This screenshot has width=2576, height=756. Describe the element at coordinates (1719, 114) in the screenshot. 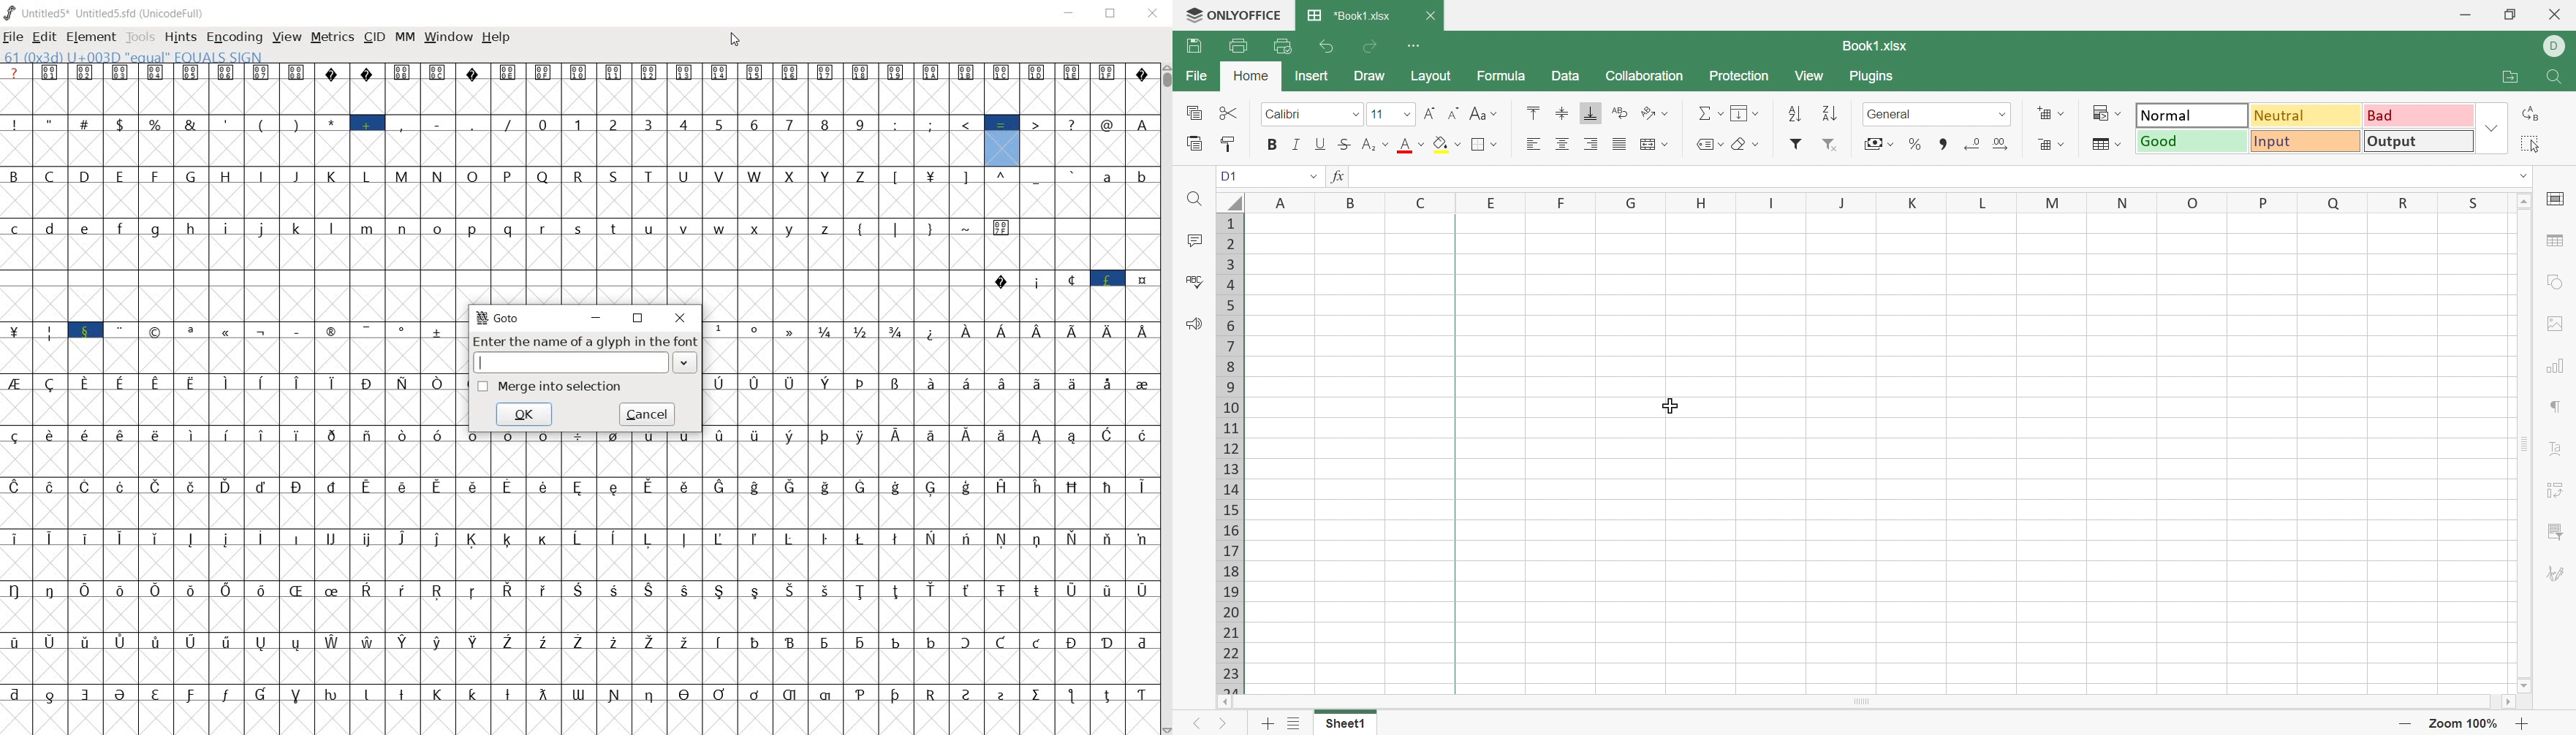

I see `Drop Down` at that location.